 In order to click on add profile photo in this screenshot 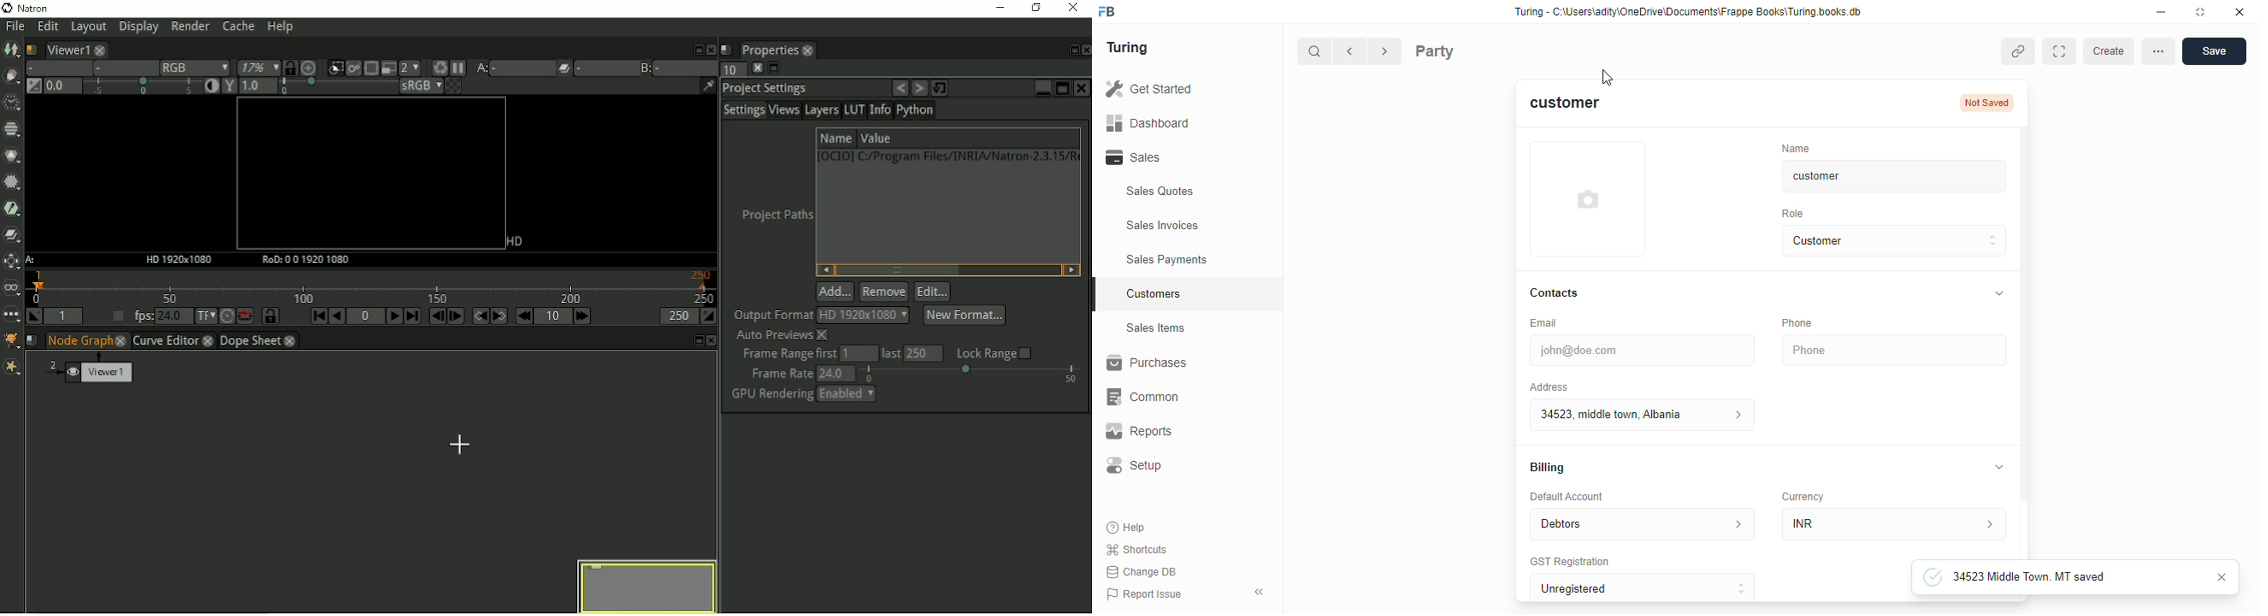, I will do `click(1591, 198)`.